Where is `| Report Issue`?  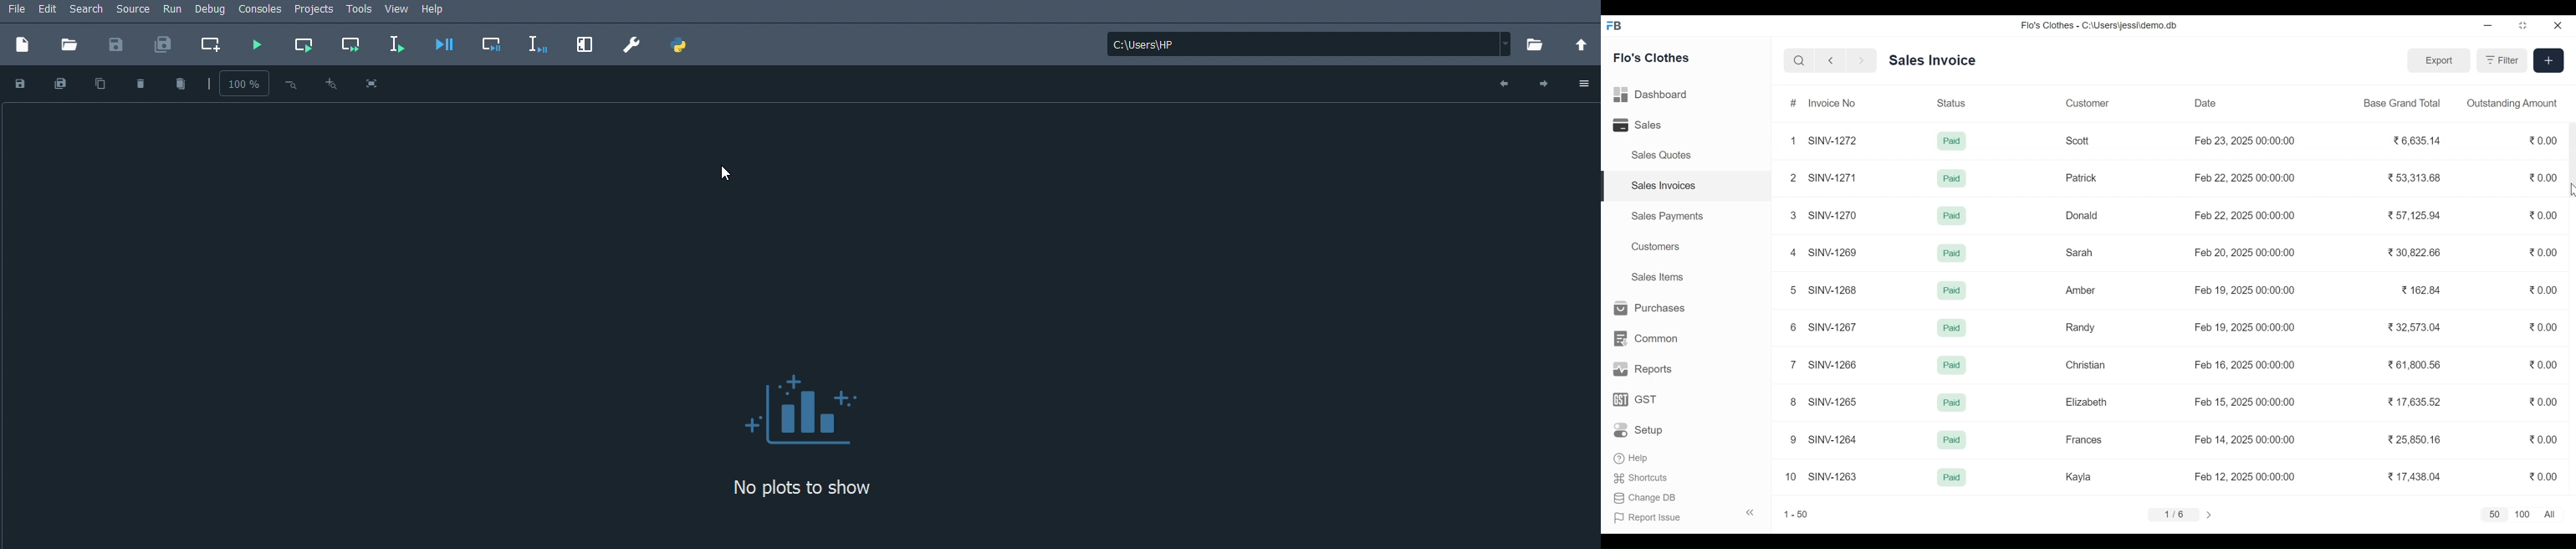
| Report Issue is located at coordinates (1685, 516).